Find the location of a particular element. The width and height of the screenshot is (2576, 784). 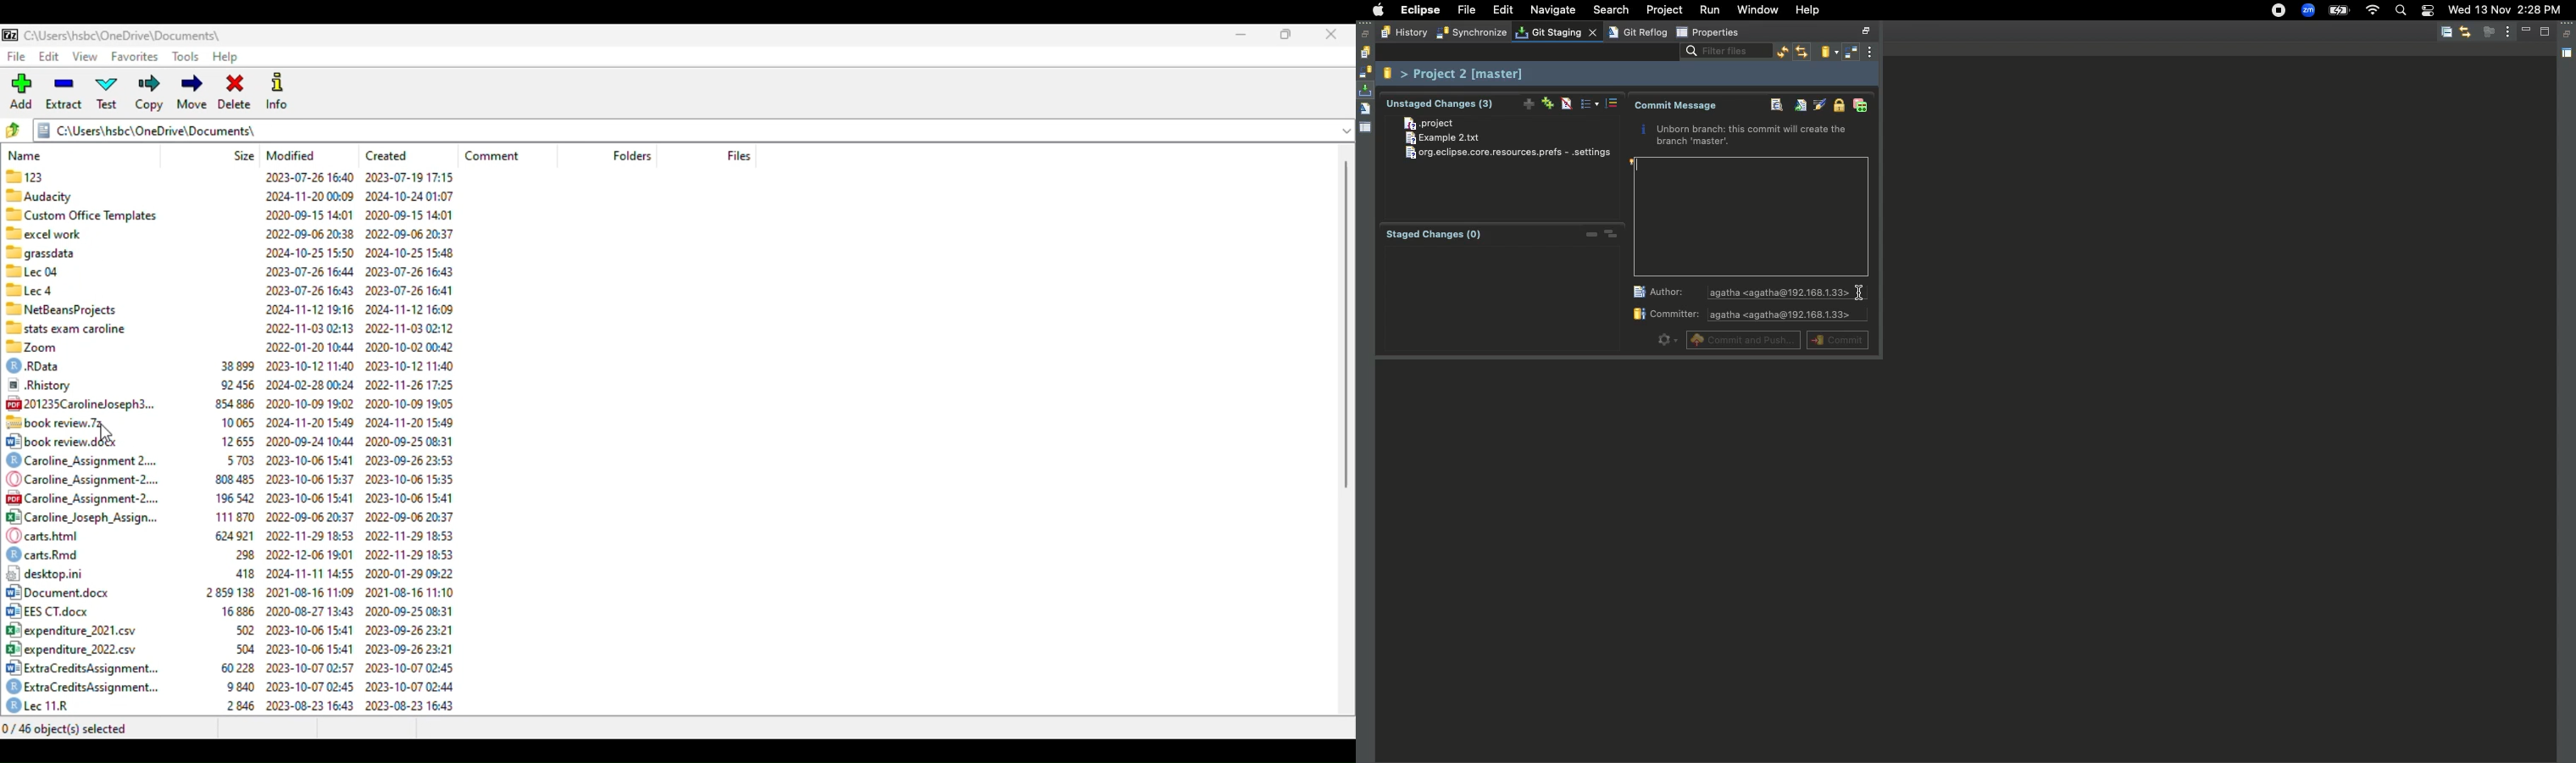

© RData 38899 2023-10-12 11:40 2023-10-12 11:40 is located at coordinates (227, 364).